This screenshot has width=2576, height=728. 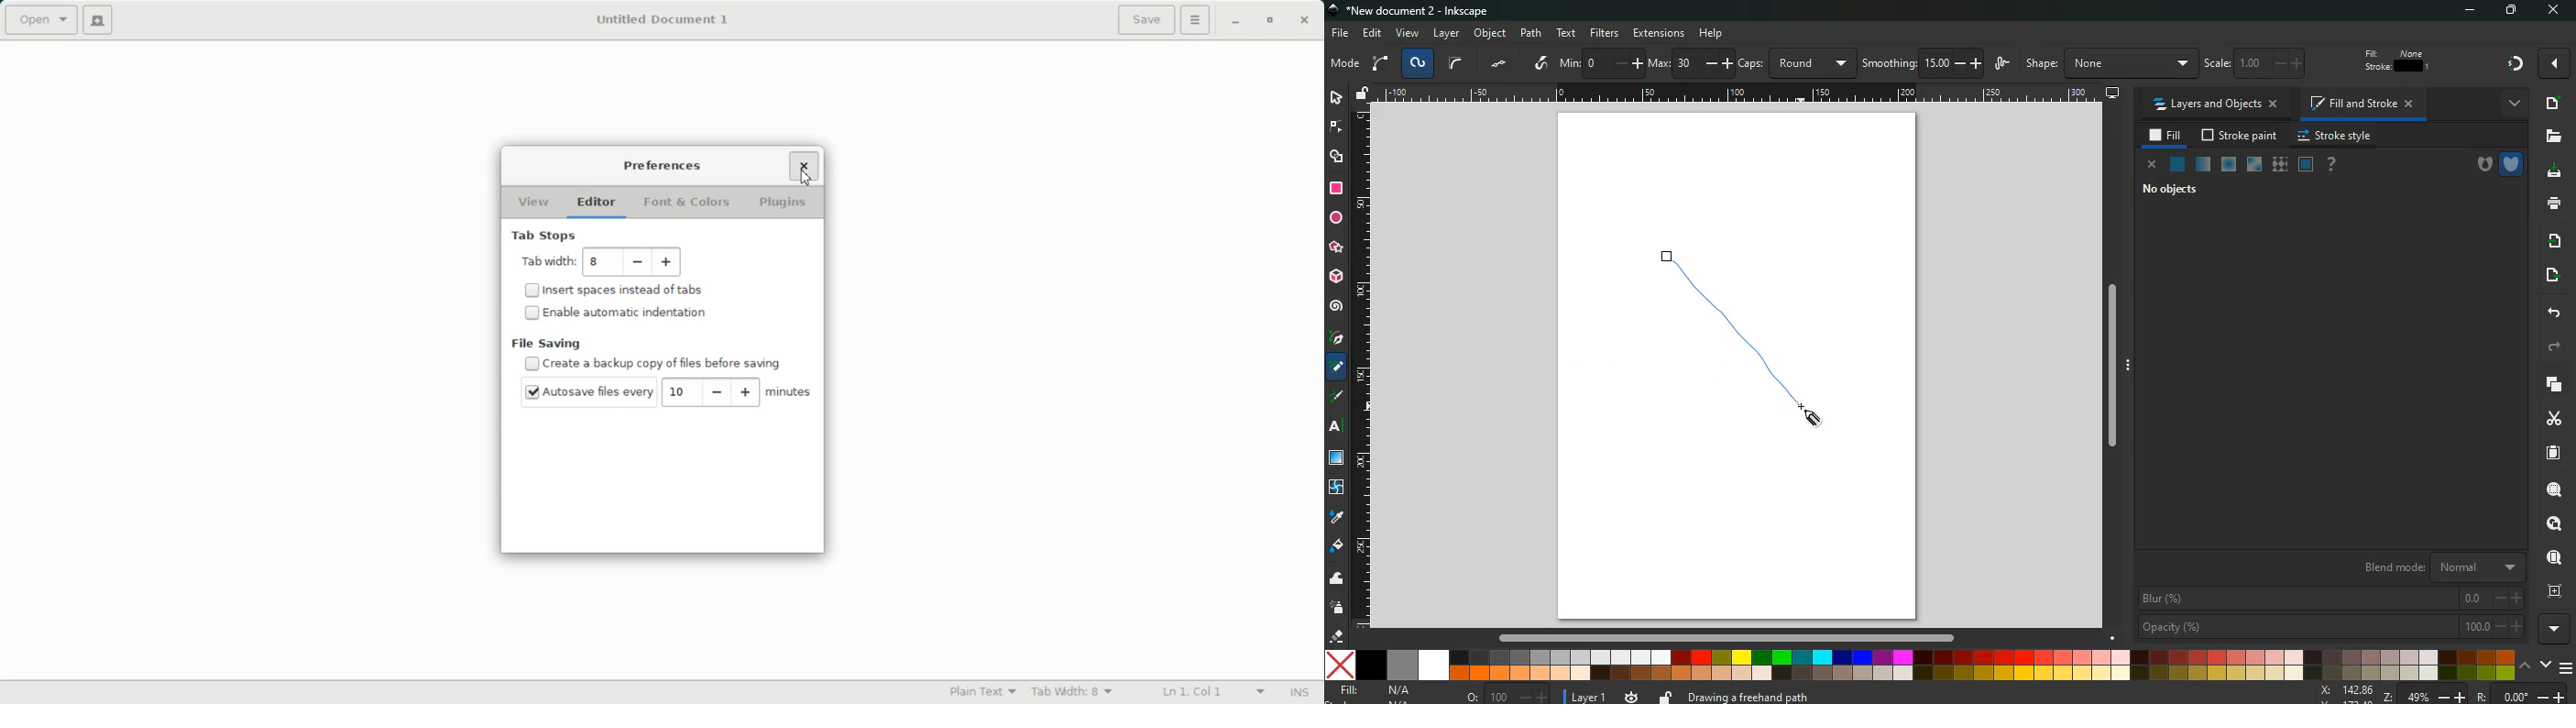 I want to click on (un)check Insert spaces instead of tabs, so click(x=618, y=291).